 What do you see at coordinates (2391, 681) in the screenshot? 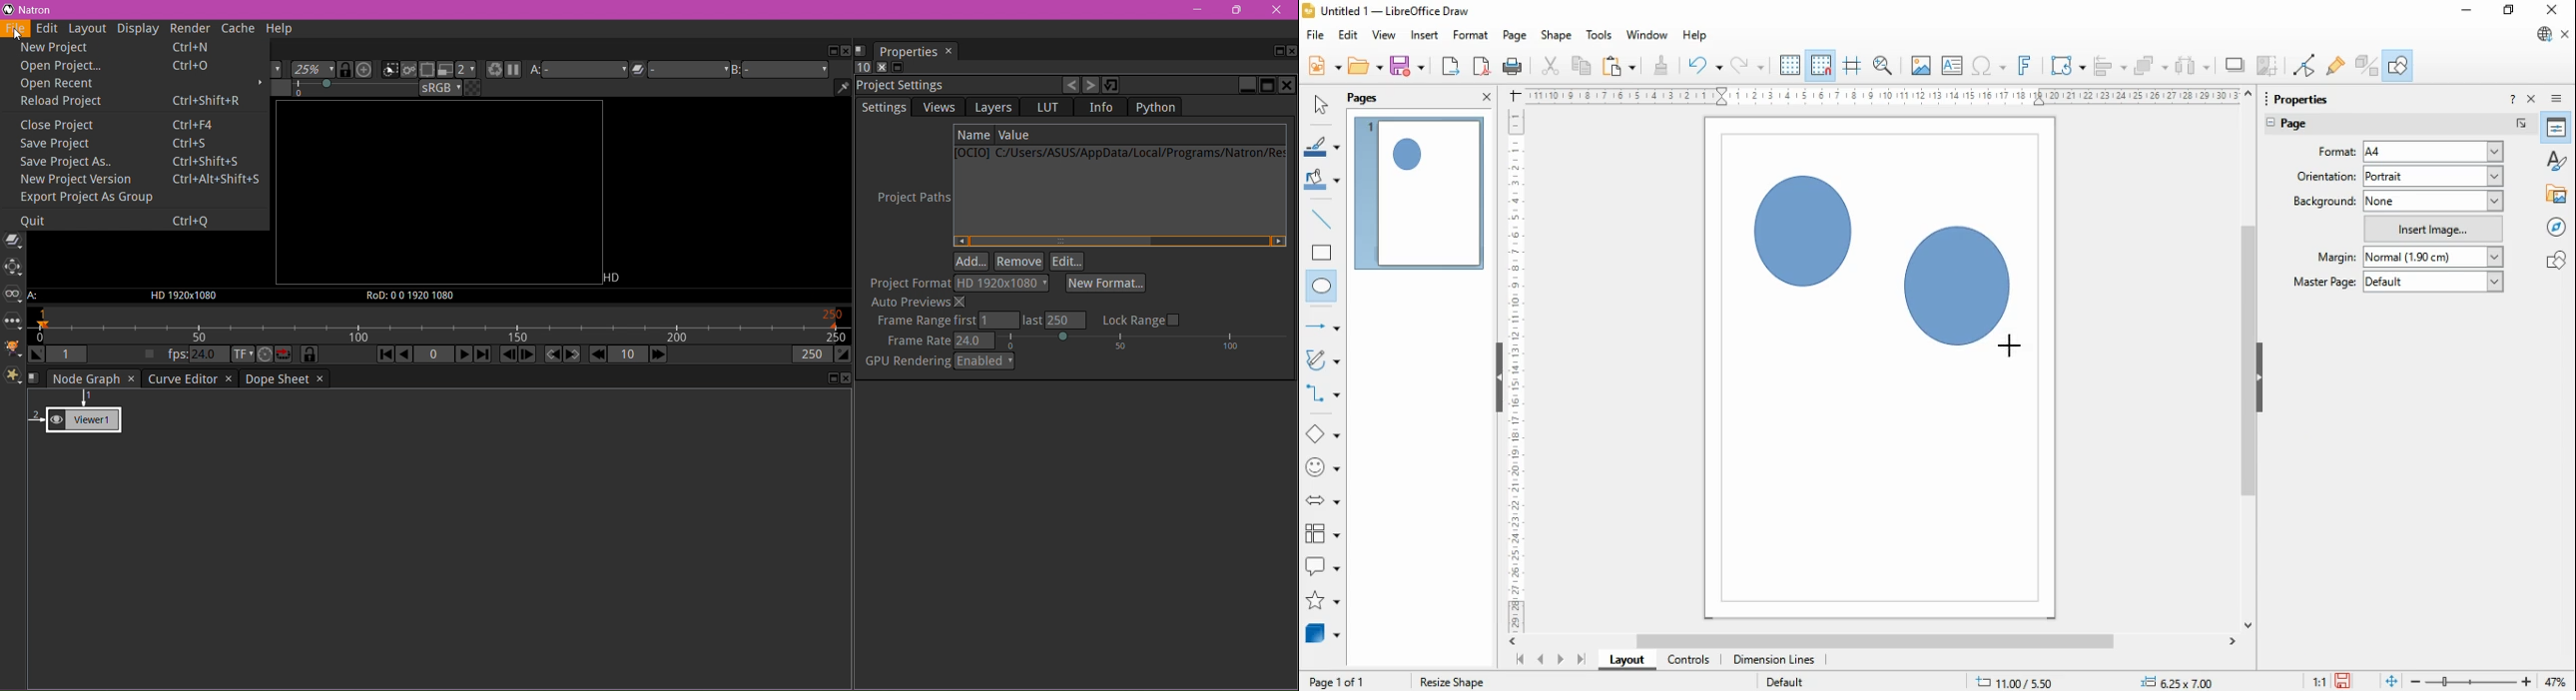
I see `fir page to current window` at bounding box center [2391, 681].